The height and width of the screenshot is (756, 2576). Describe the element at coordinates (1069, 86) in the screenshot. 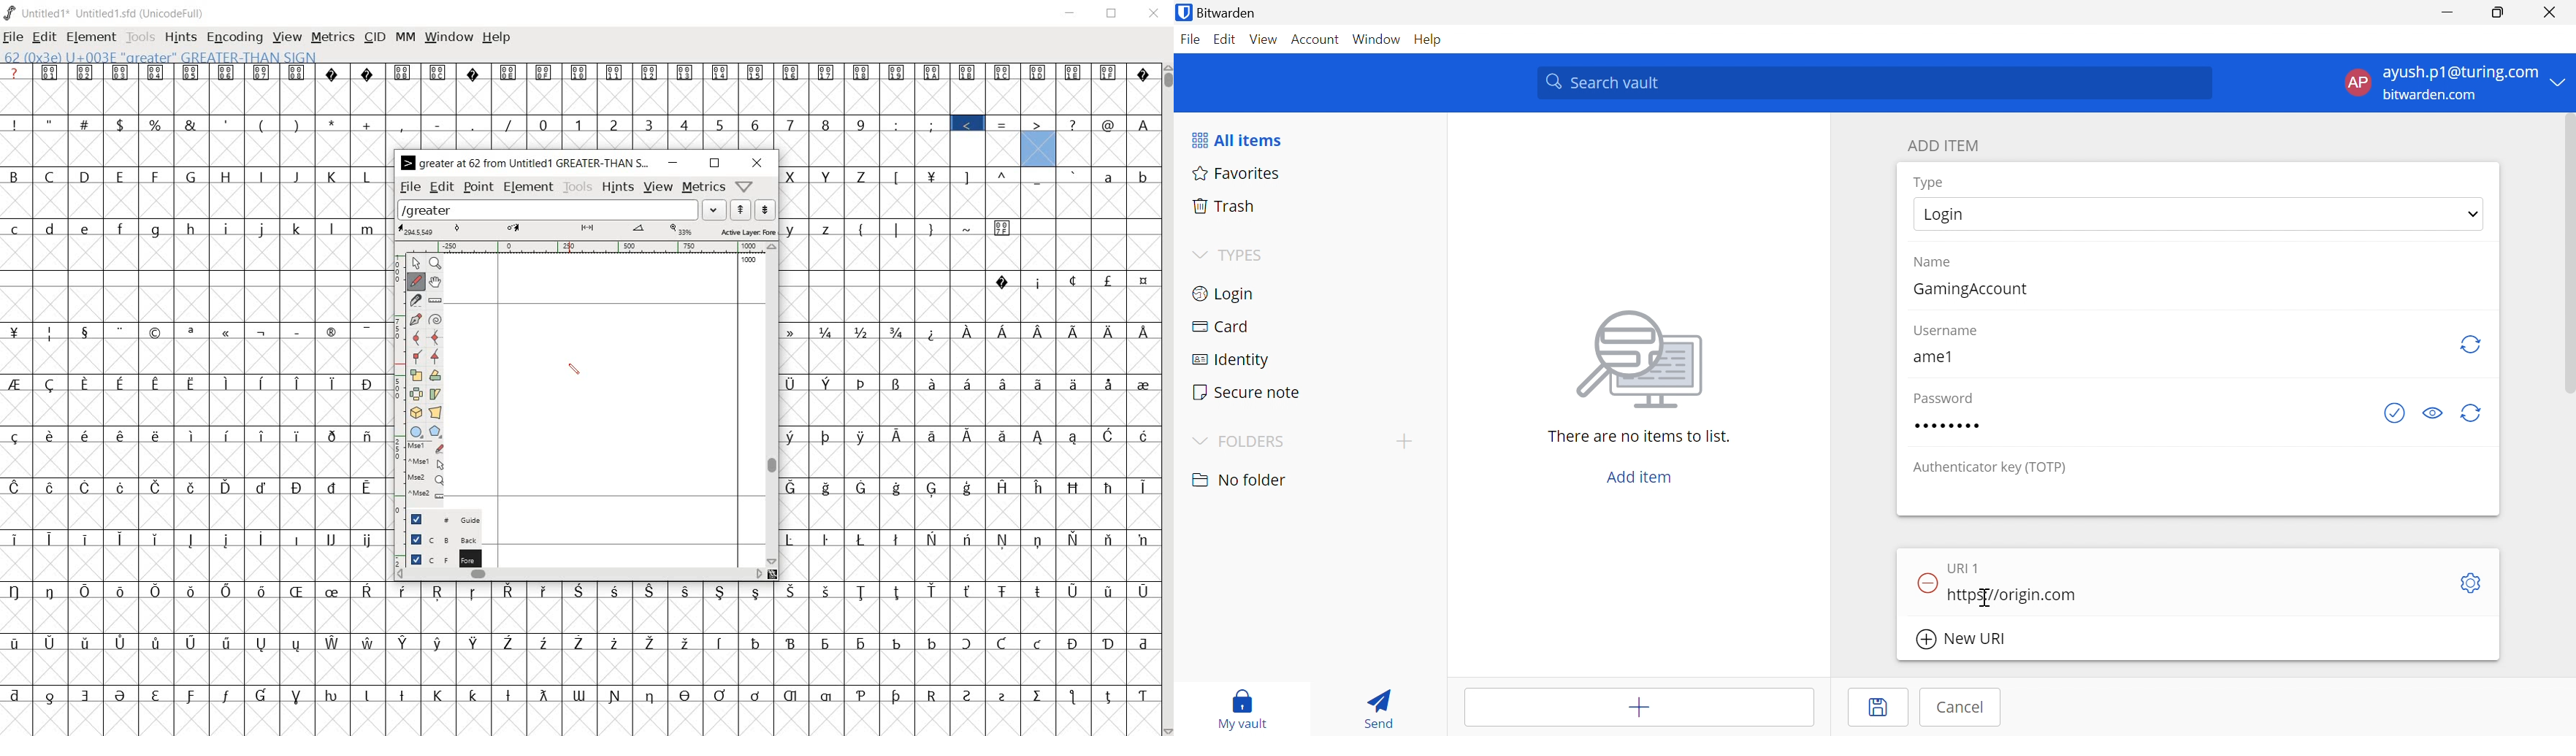

I see `glyps` at that location.